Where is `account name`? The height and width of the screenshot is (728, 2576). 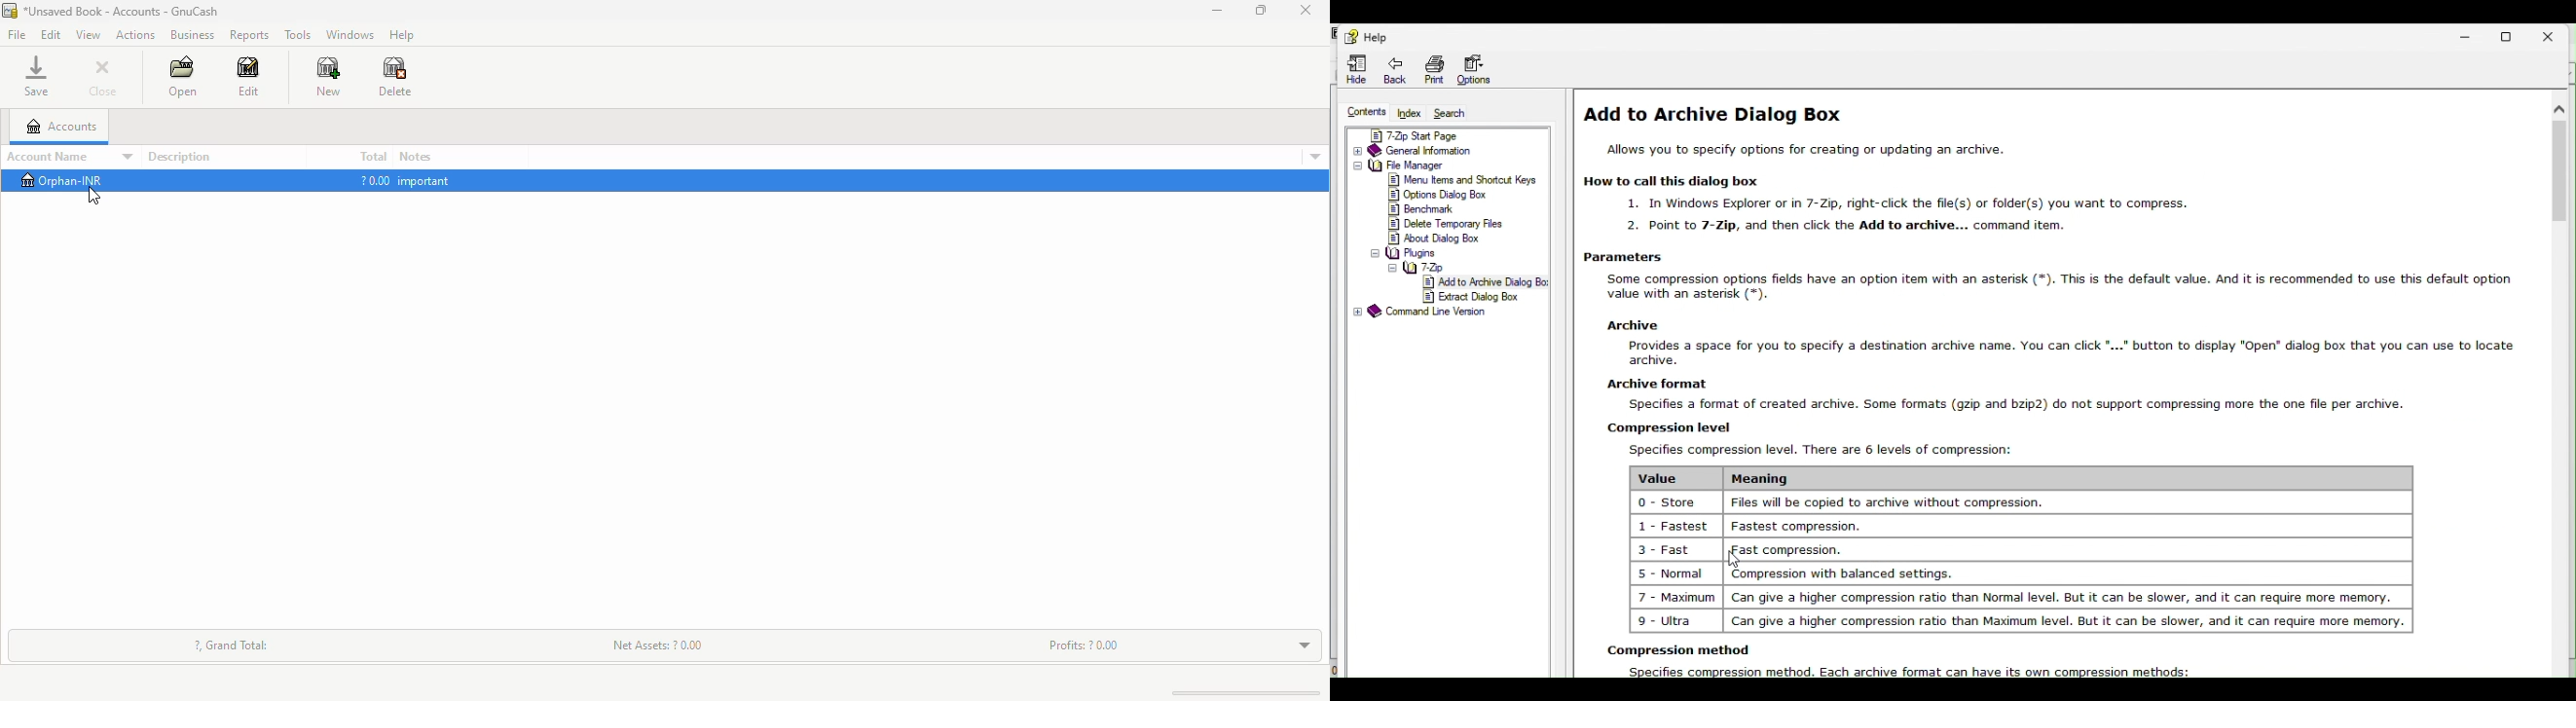
account name is located at coordinates (71, 157).